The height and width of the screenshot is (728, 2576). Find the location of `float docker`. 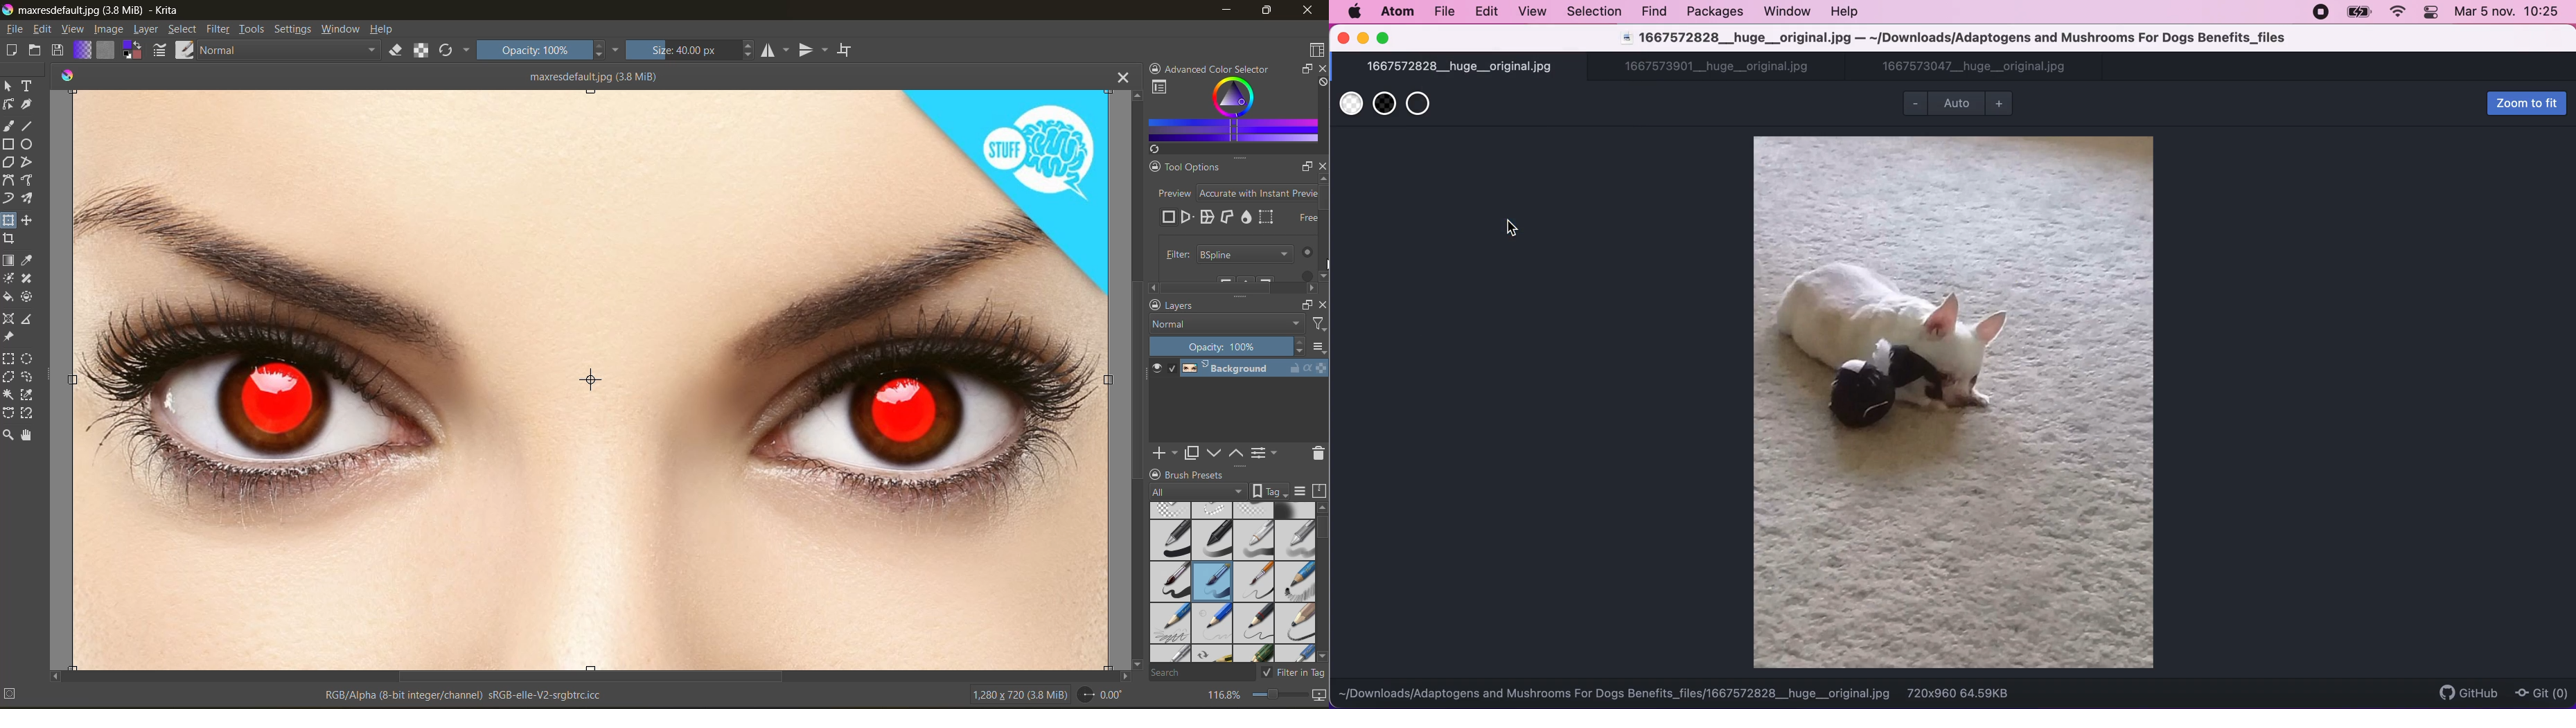

float docker is located at coordinates (1303, 70).